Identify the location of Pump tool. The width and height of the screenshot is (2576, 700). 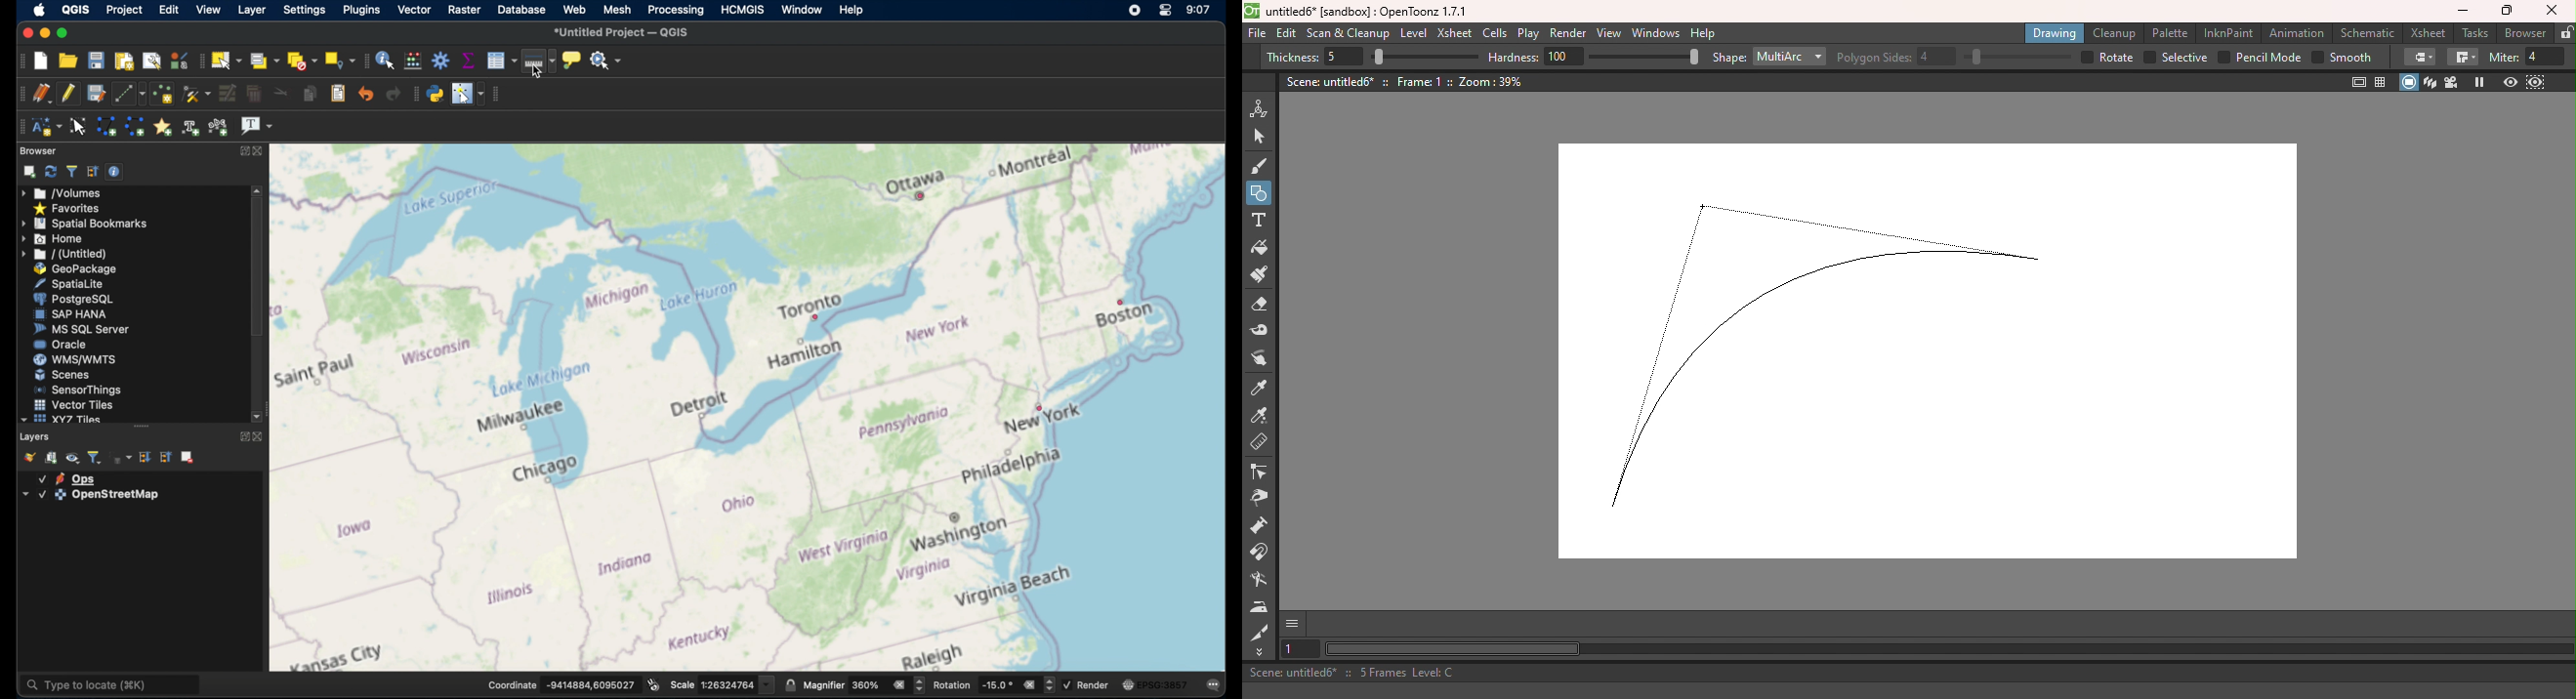
(1262, 526).